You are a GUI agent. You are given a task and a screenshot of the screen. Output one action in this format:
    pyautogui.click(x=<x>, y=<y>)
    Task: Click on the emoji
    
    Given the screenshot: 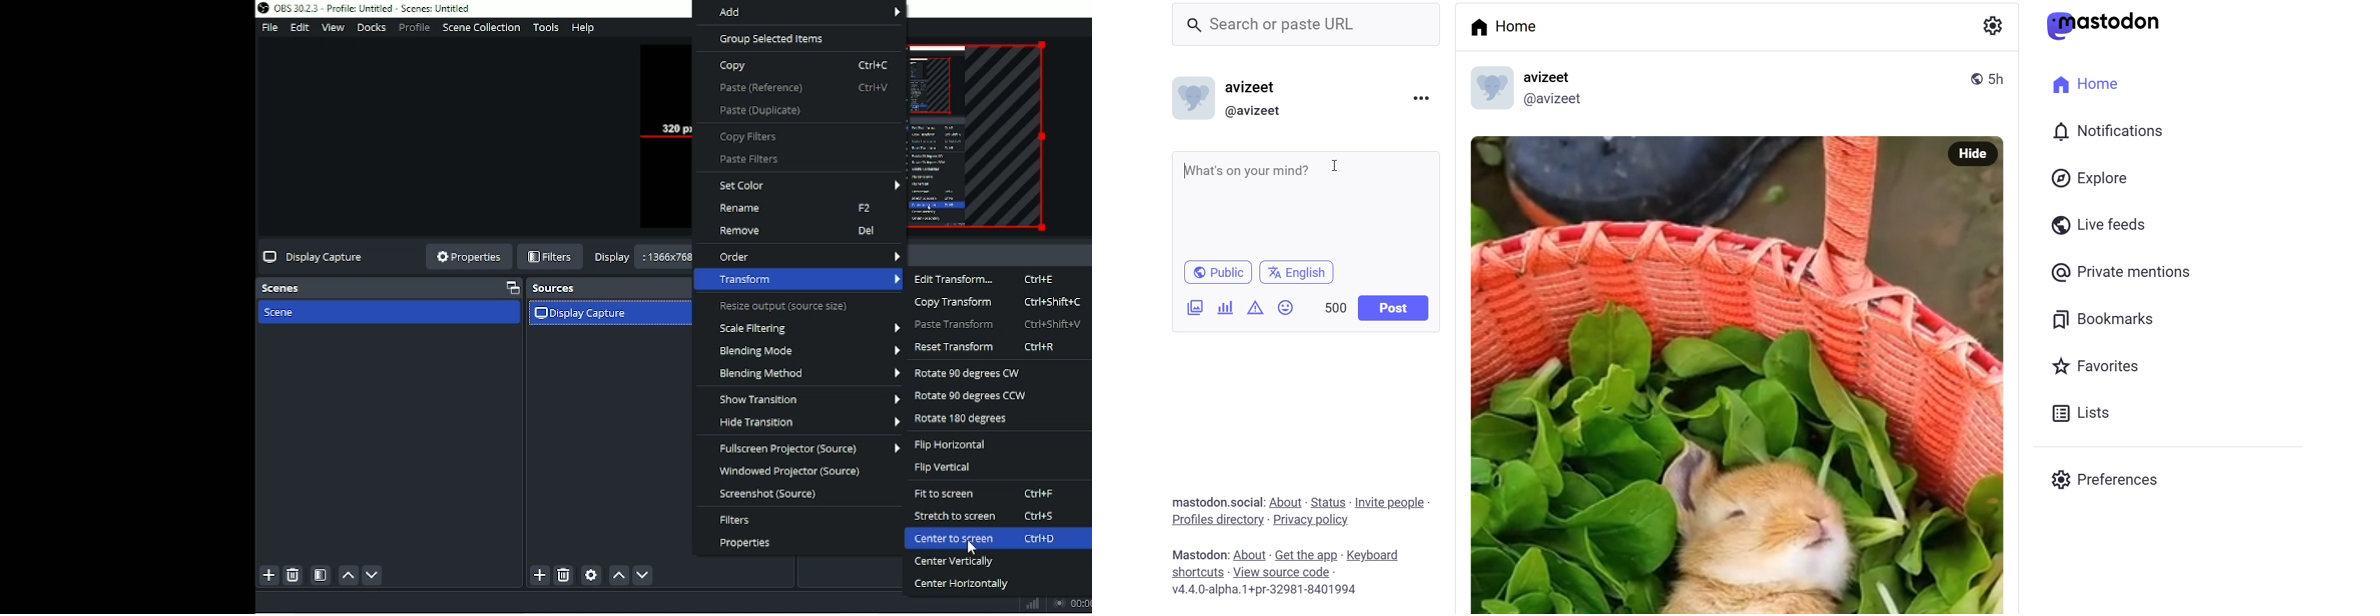 What is the action you would take?
    pyautogui.click(x=1285, y=309)
    